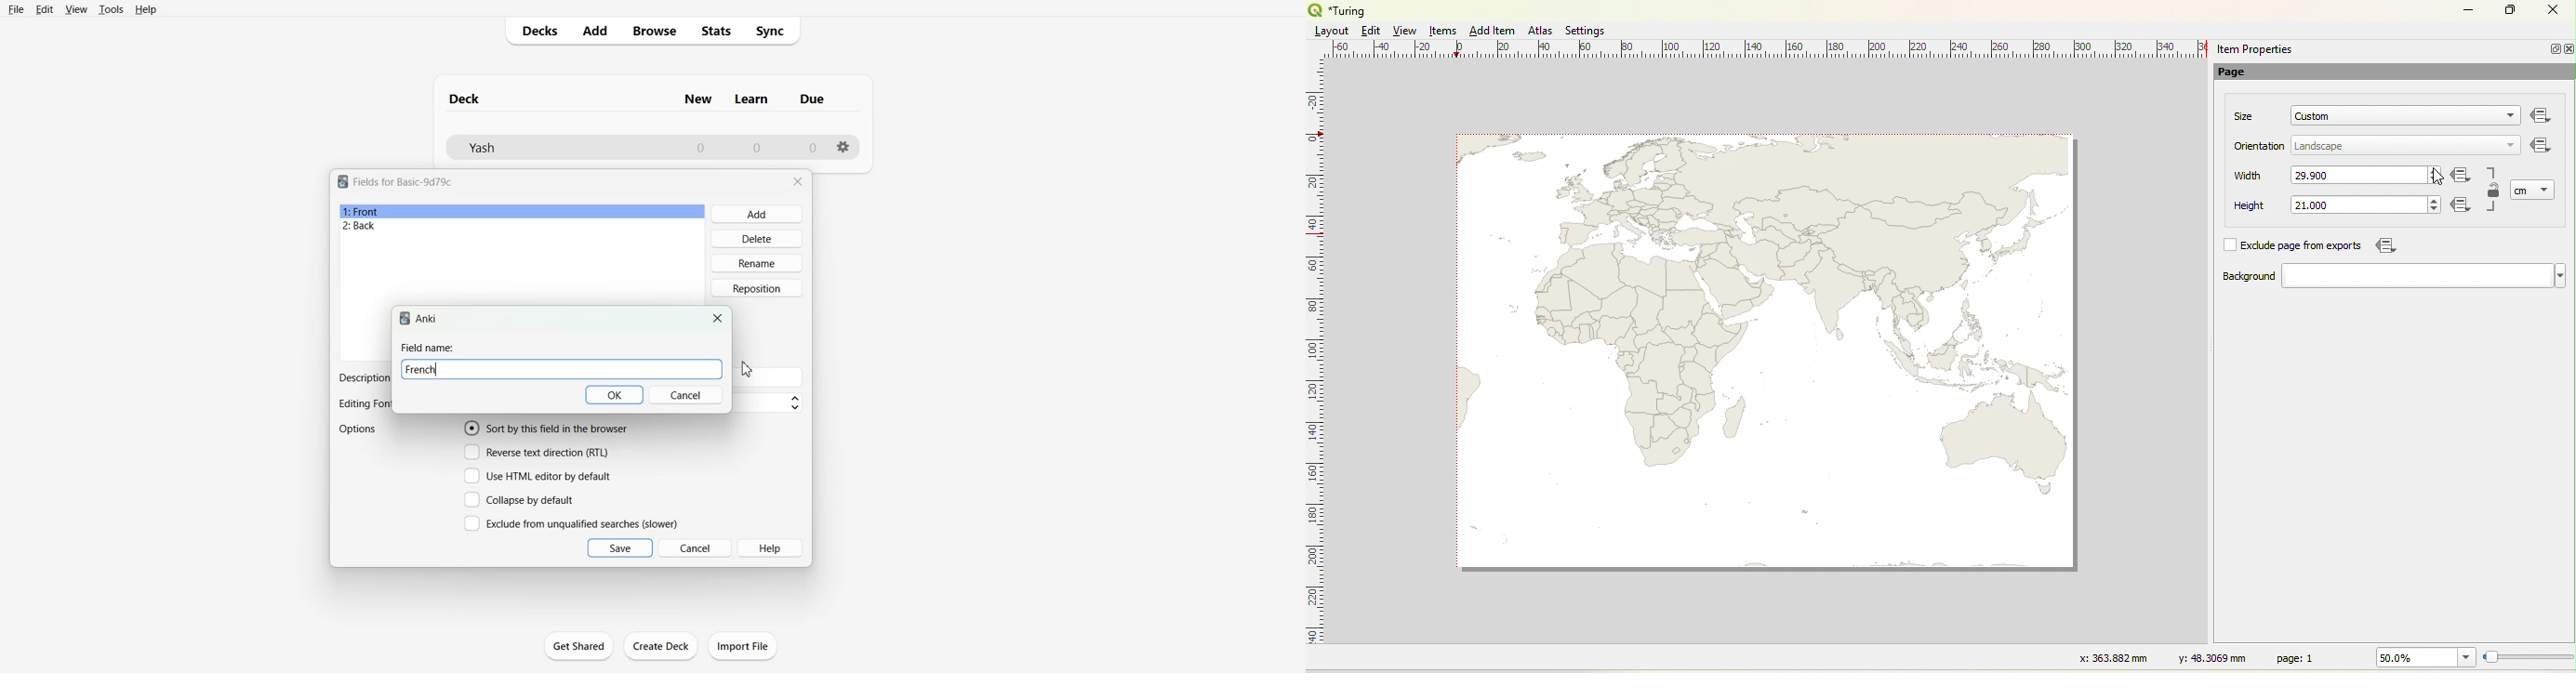  What do you see at coordinates (758, 238) in the screenshot?
I see `Delete` at bounding box center [758, 238].